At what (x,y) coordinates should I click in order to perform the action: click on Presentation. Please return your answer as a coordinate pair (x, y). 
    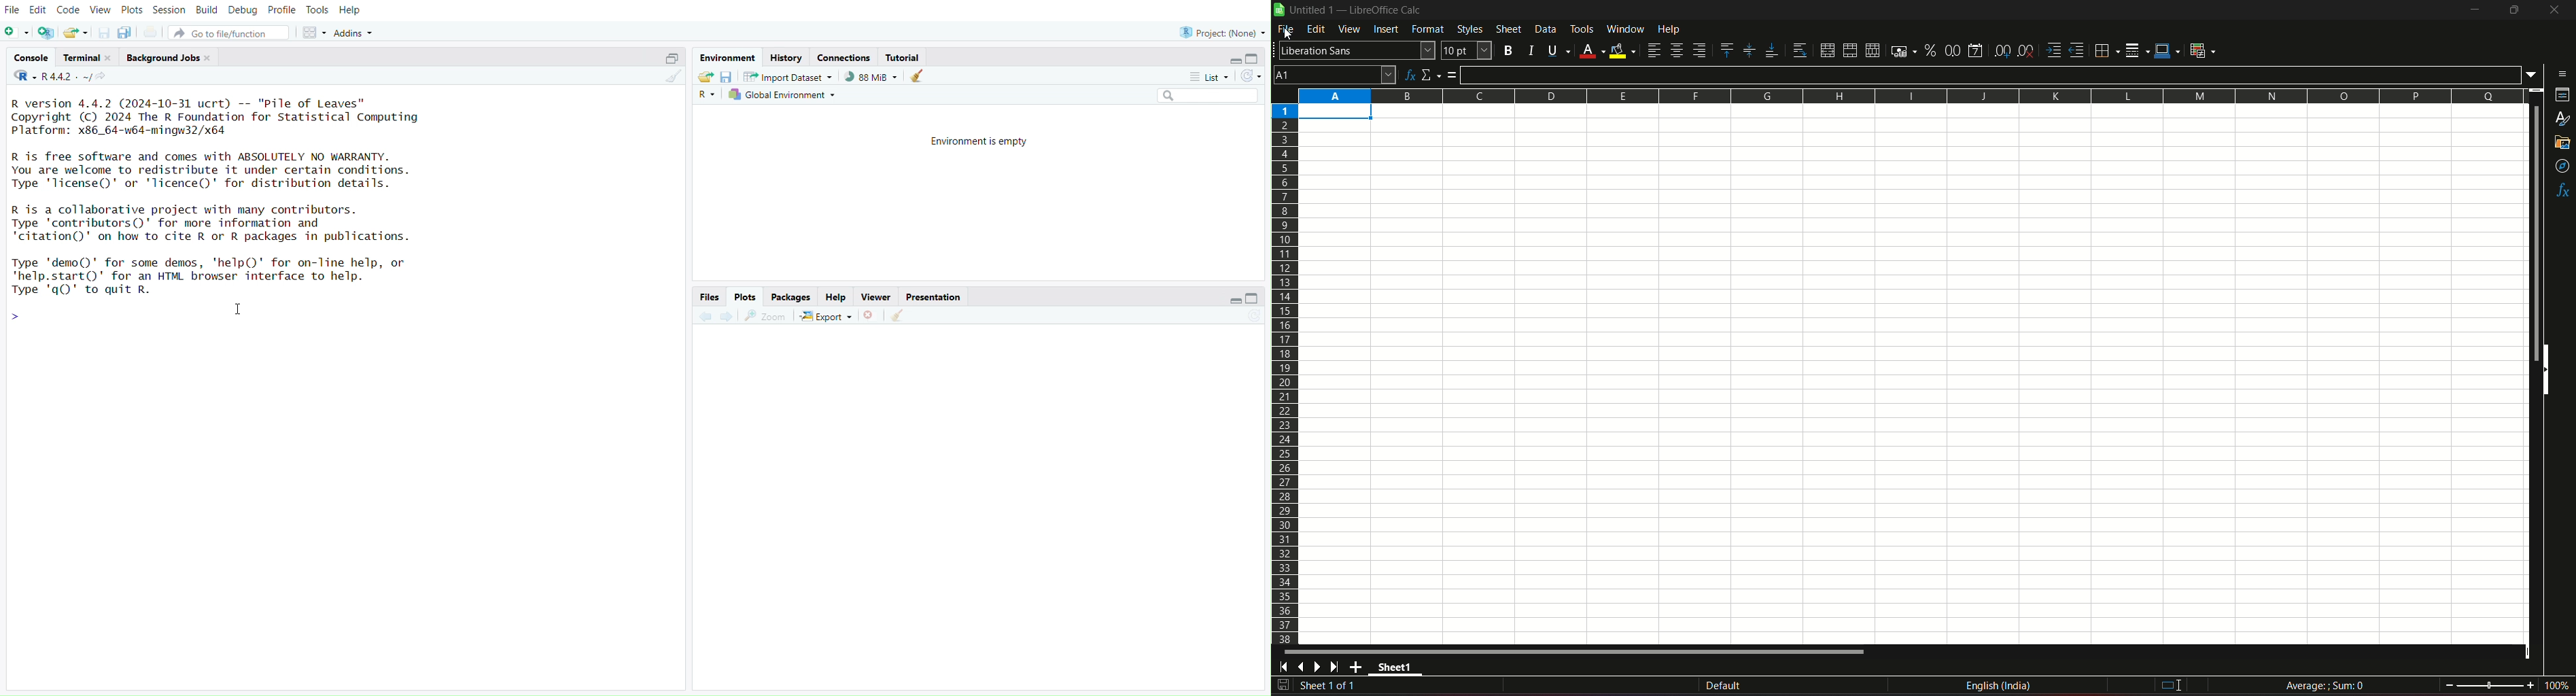
    Looking at the image, I should click on (934, 298).